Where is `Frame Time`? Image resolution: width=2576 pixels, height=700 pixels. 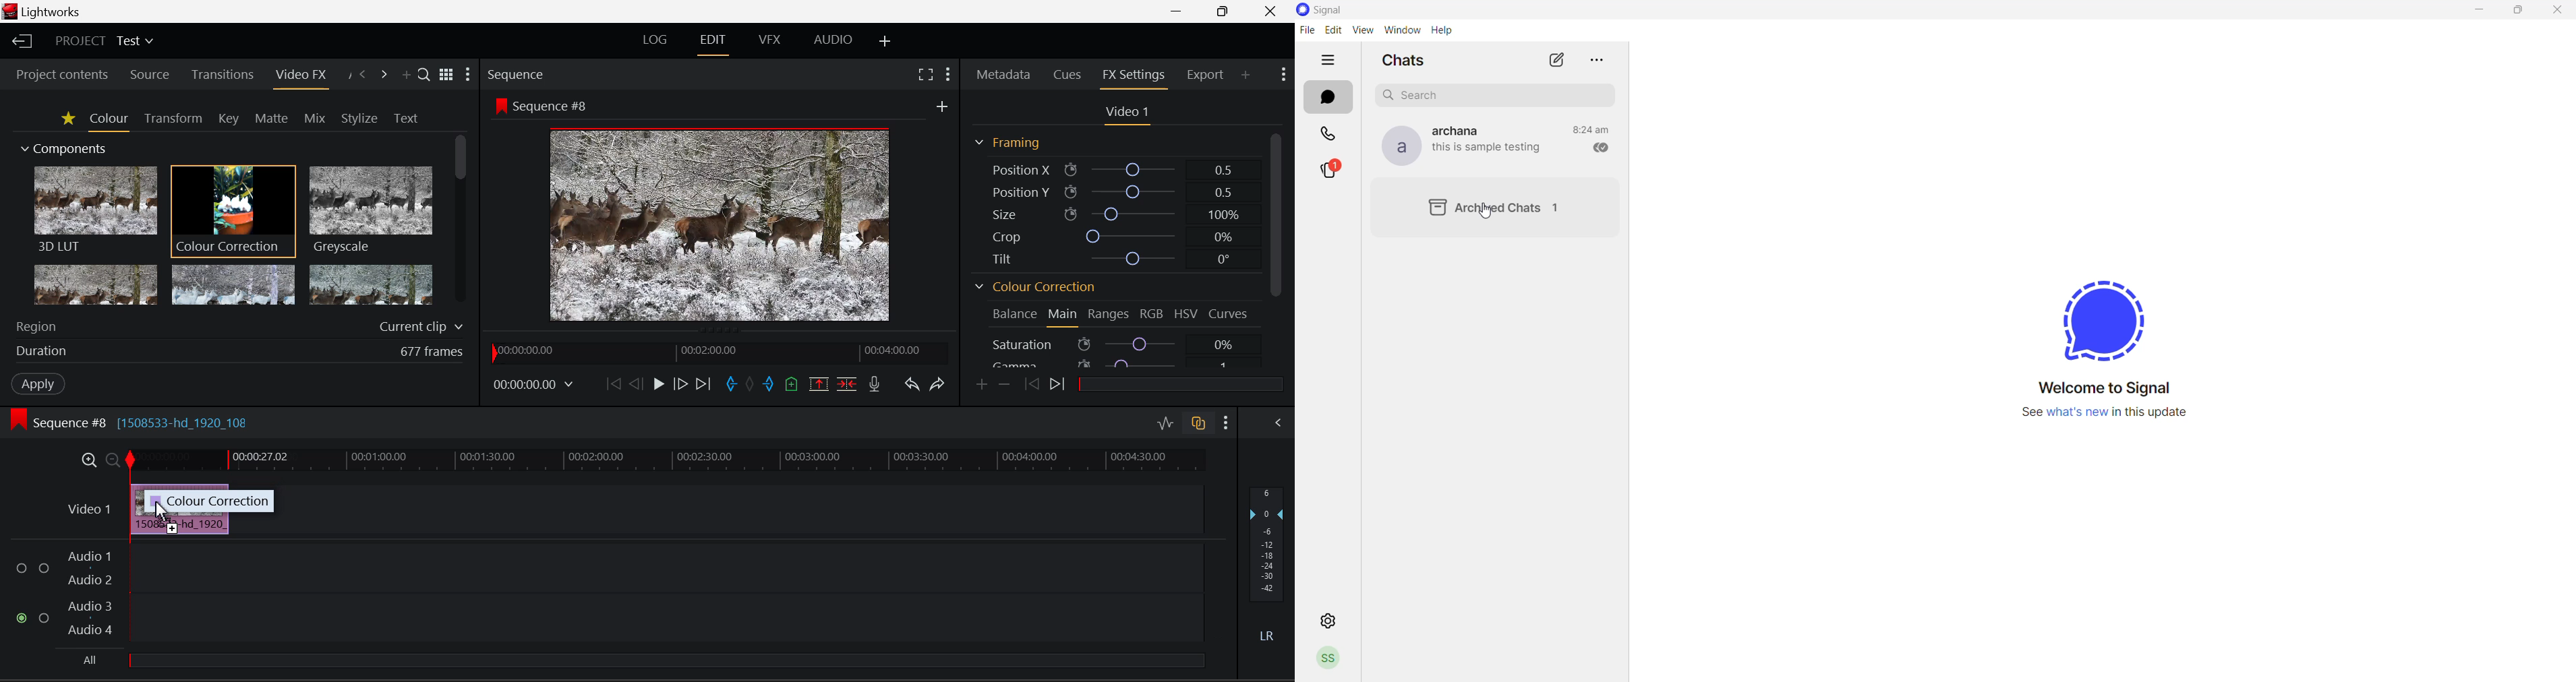 Frame Time is located at coordinates (533, 386).